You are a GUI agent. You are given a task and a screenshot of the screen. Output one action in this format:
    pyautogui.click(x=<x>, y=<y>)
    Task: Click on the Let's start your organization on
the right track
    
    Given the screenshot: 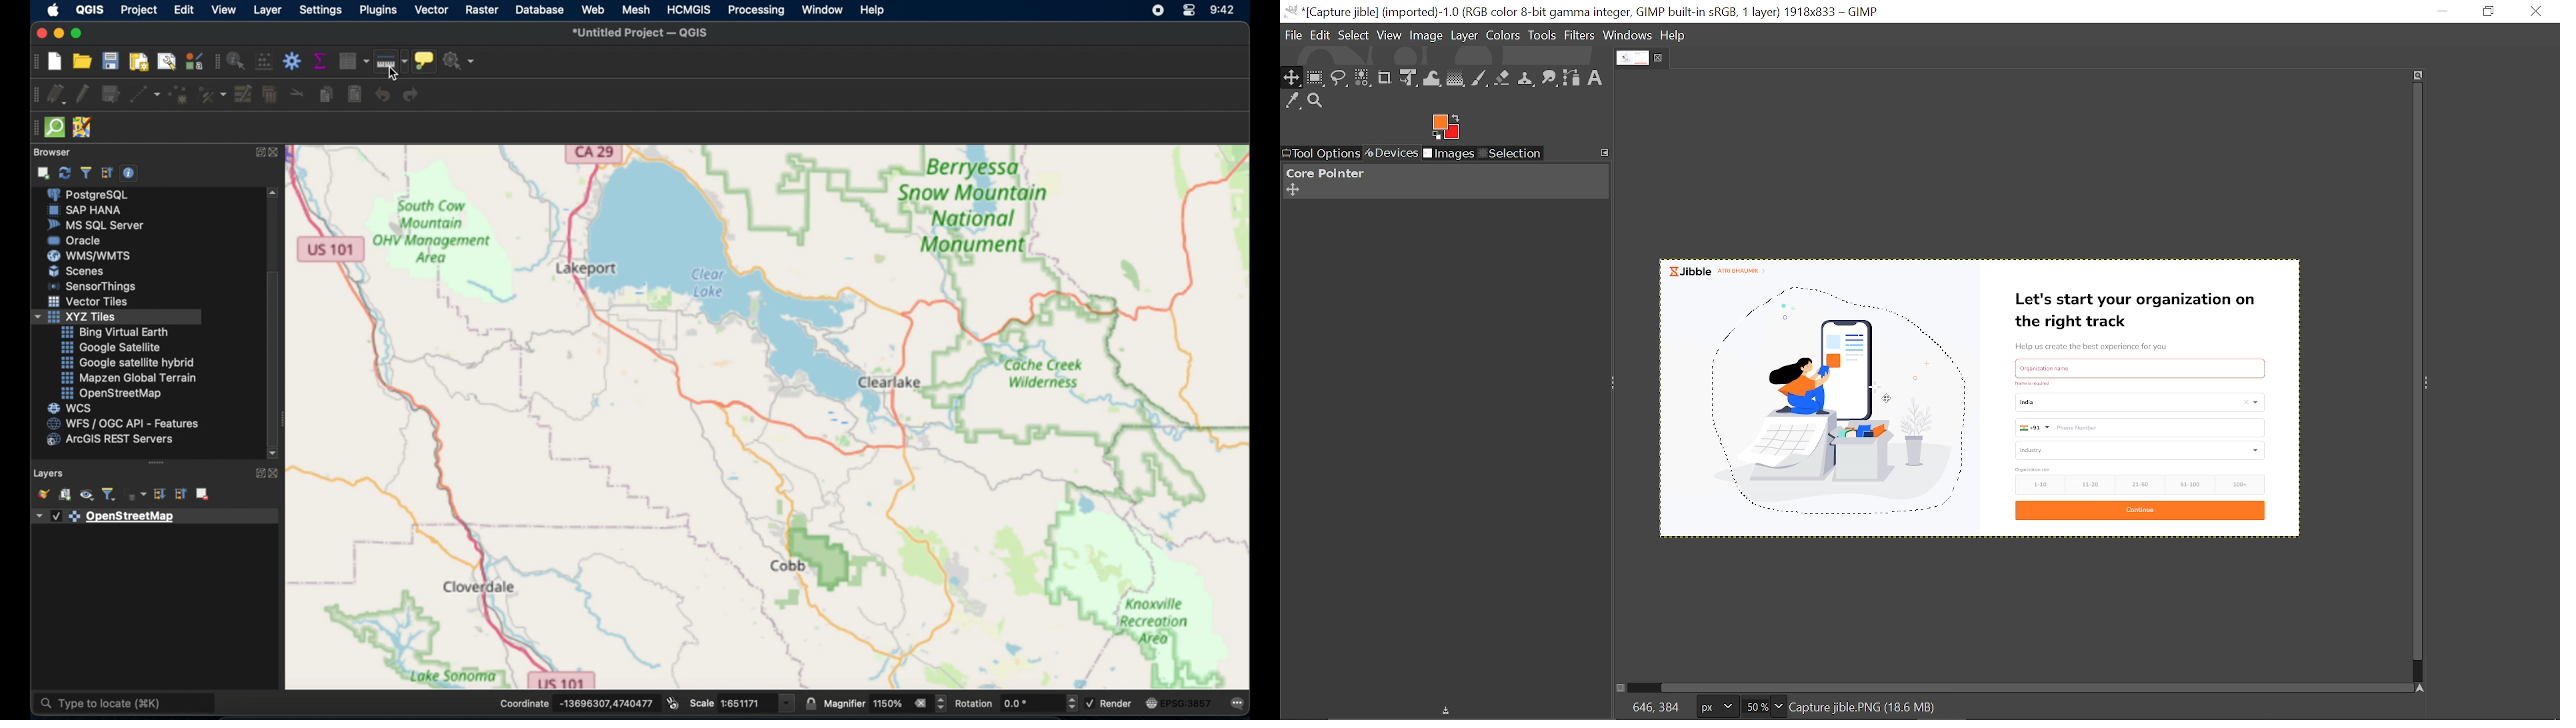 What is the action you would take?
    pyautogui.click(x=2139, y=312)
    